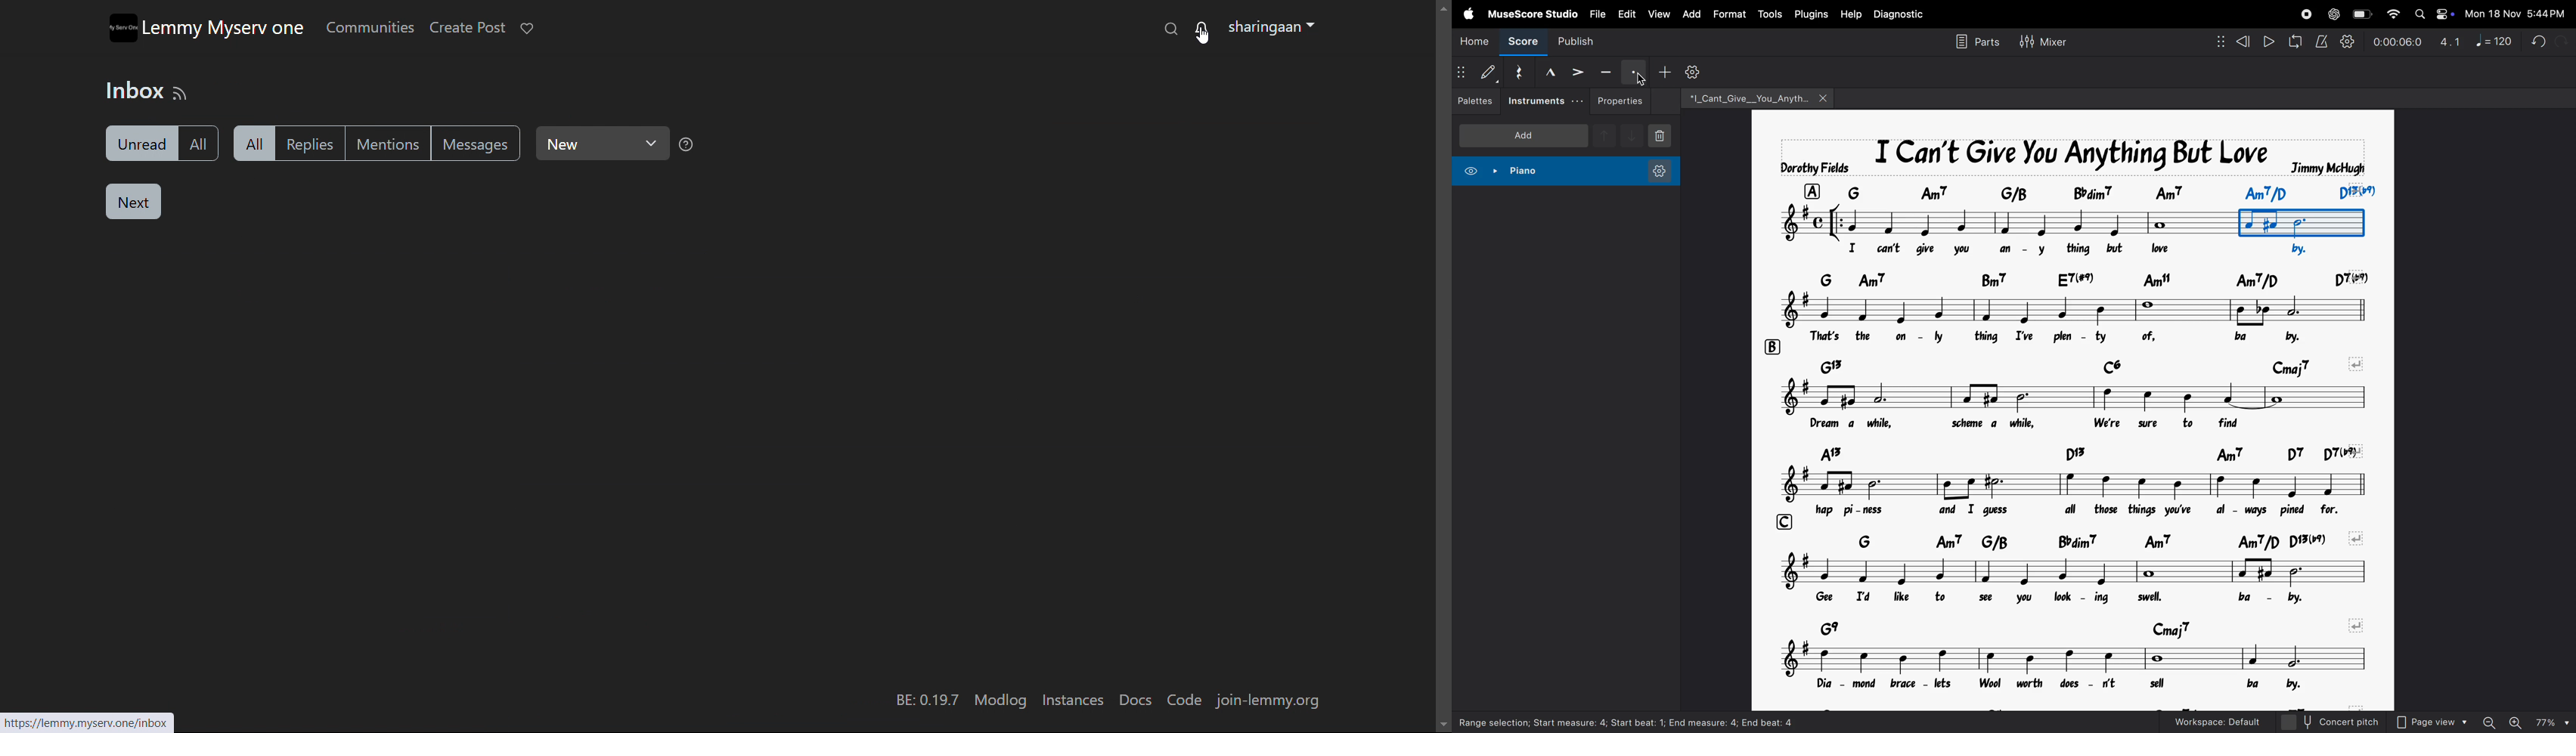 The height and width of the screenshot is (756, 2576). What do you see at coordinates (1547, 102) in the screenshot?
I see `instruments` at bounding box center [1547, 102].